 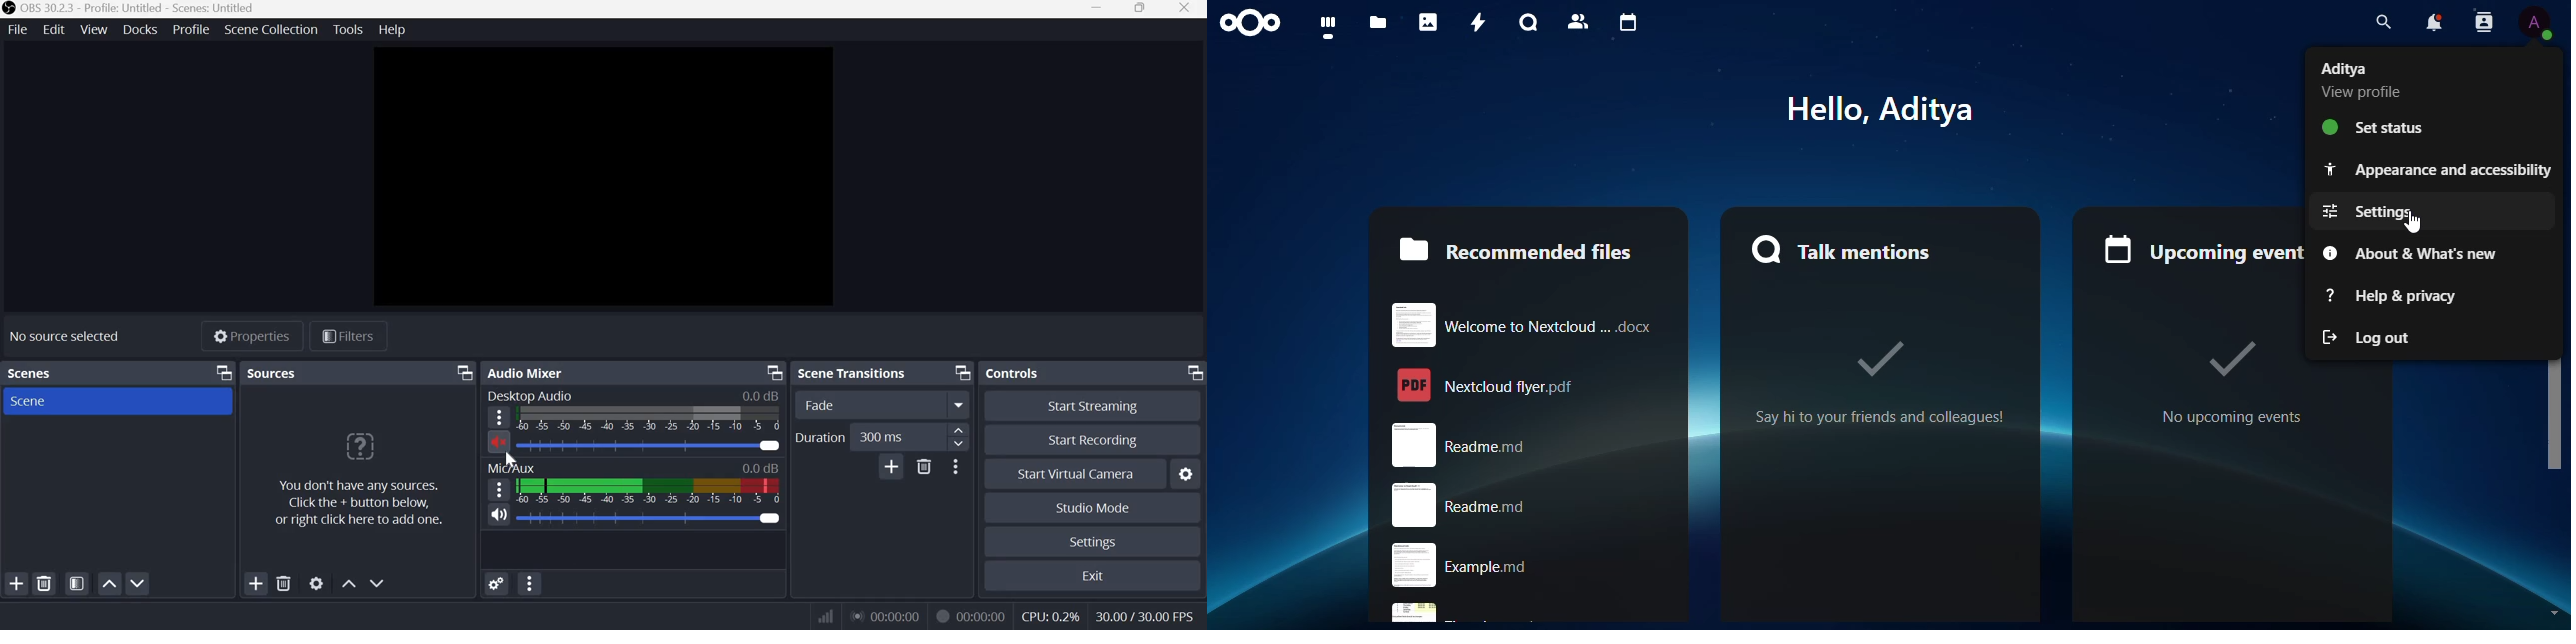 What do you see at coordinates (94, 29) in the screenshot?
I see `View` at bounding box center [94, 29].